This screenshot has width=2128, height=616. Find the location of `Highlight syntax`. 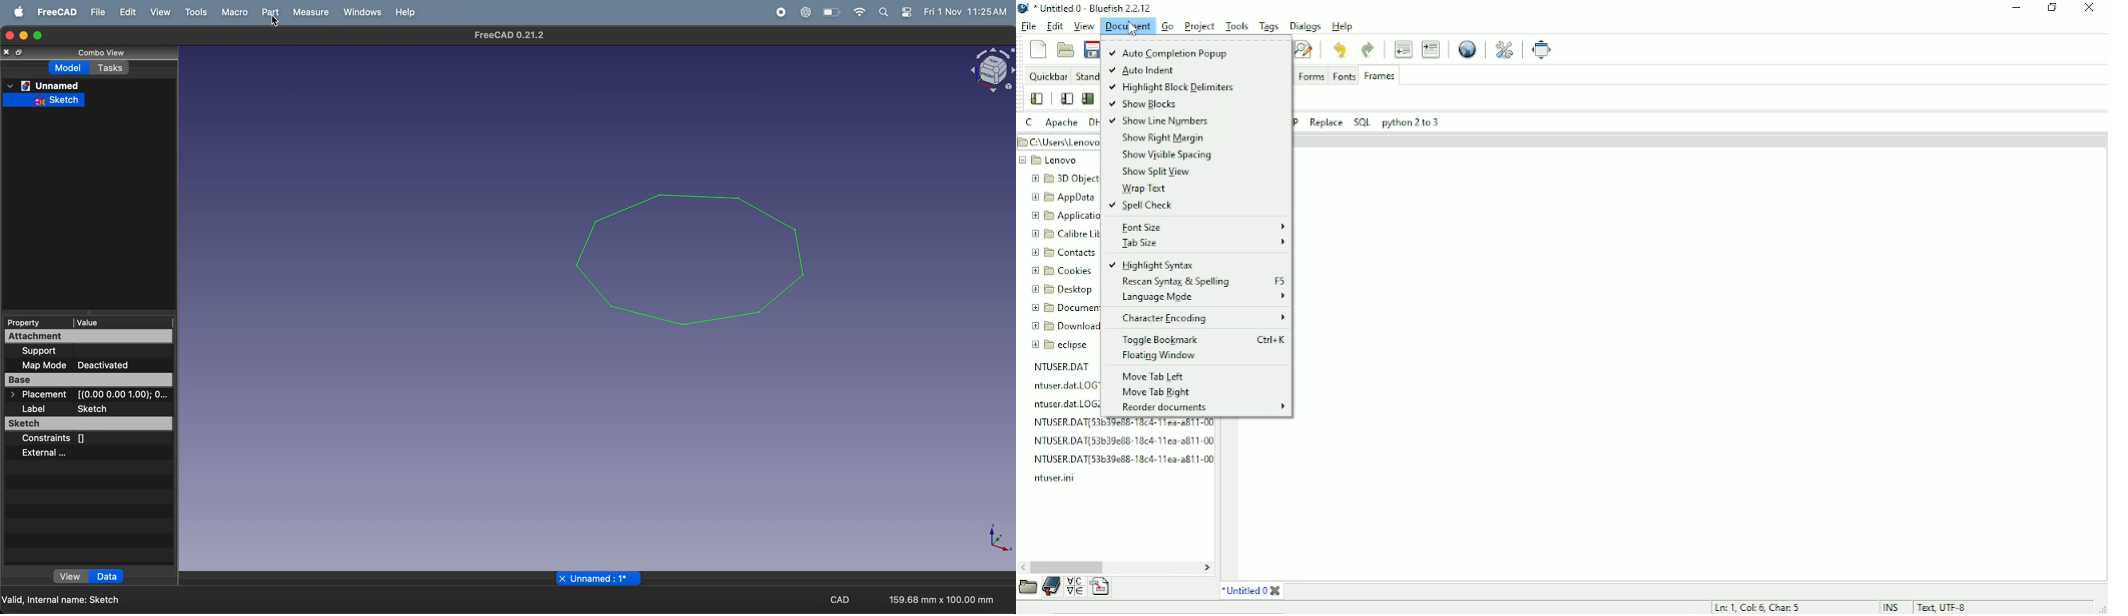

Highlight syntax is located at coordinates (1153, 265).